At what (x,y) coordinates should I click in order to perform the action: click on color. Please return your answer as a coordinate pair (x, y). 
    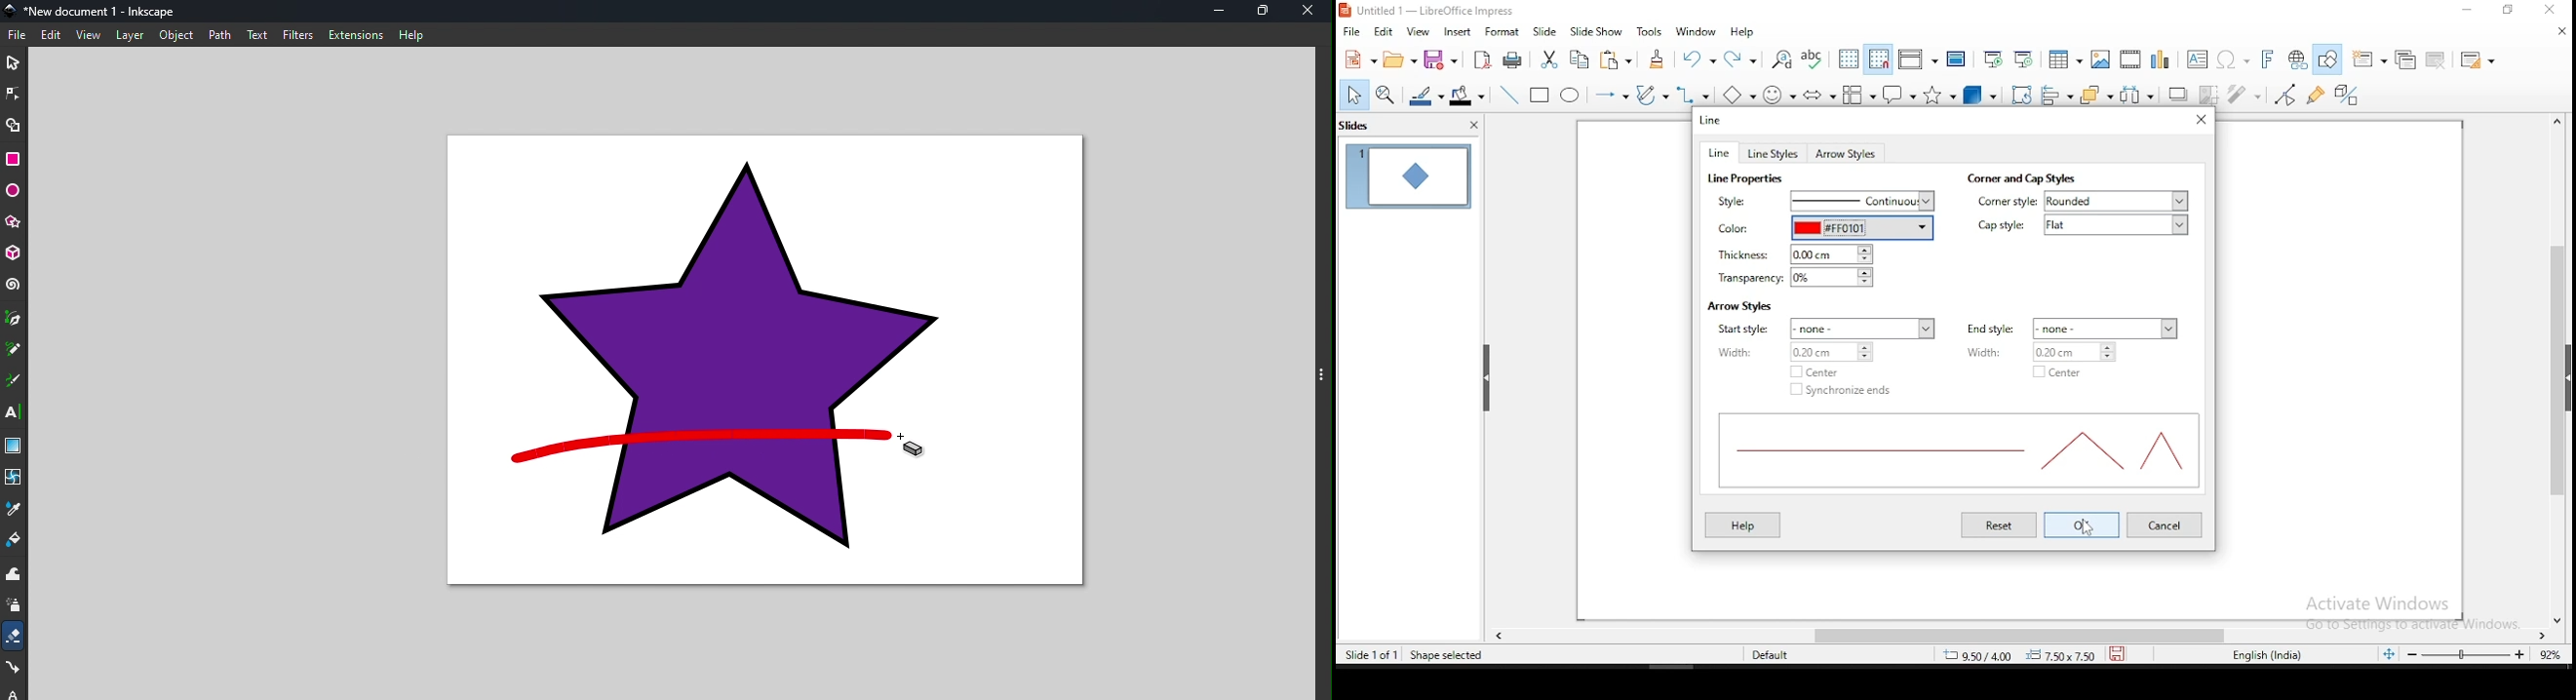
    Looking at the image, I should click on (1735, 229).